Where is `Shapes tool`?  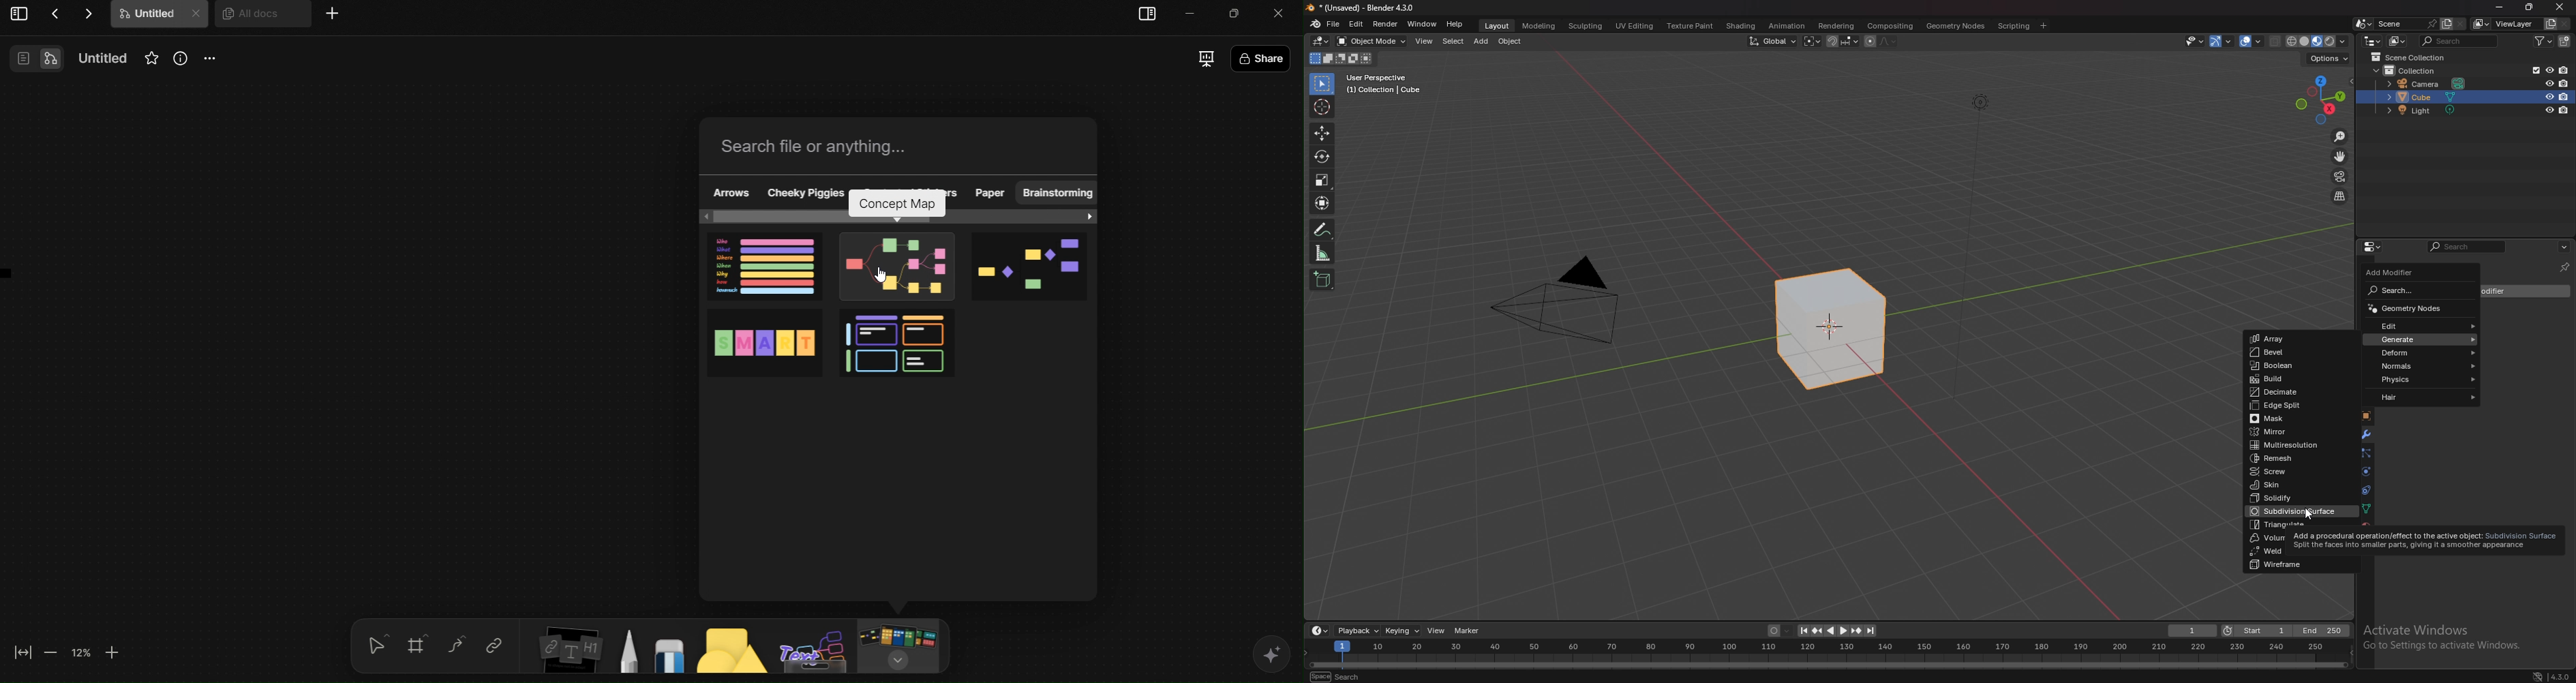 Shapes tool is located at coordinates (729, 650).